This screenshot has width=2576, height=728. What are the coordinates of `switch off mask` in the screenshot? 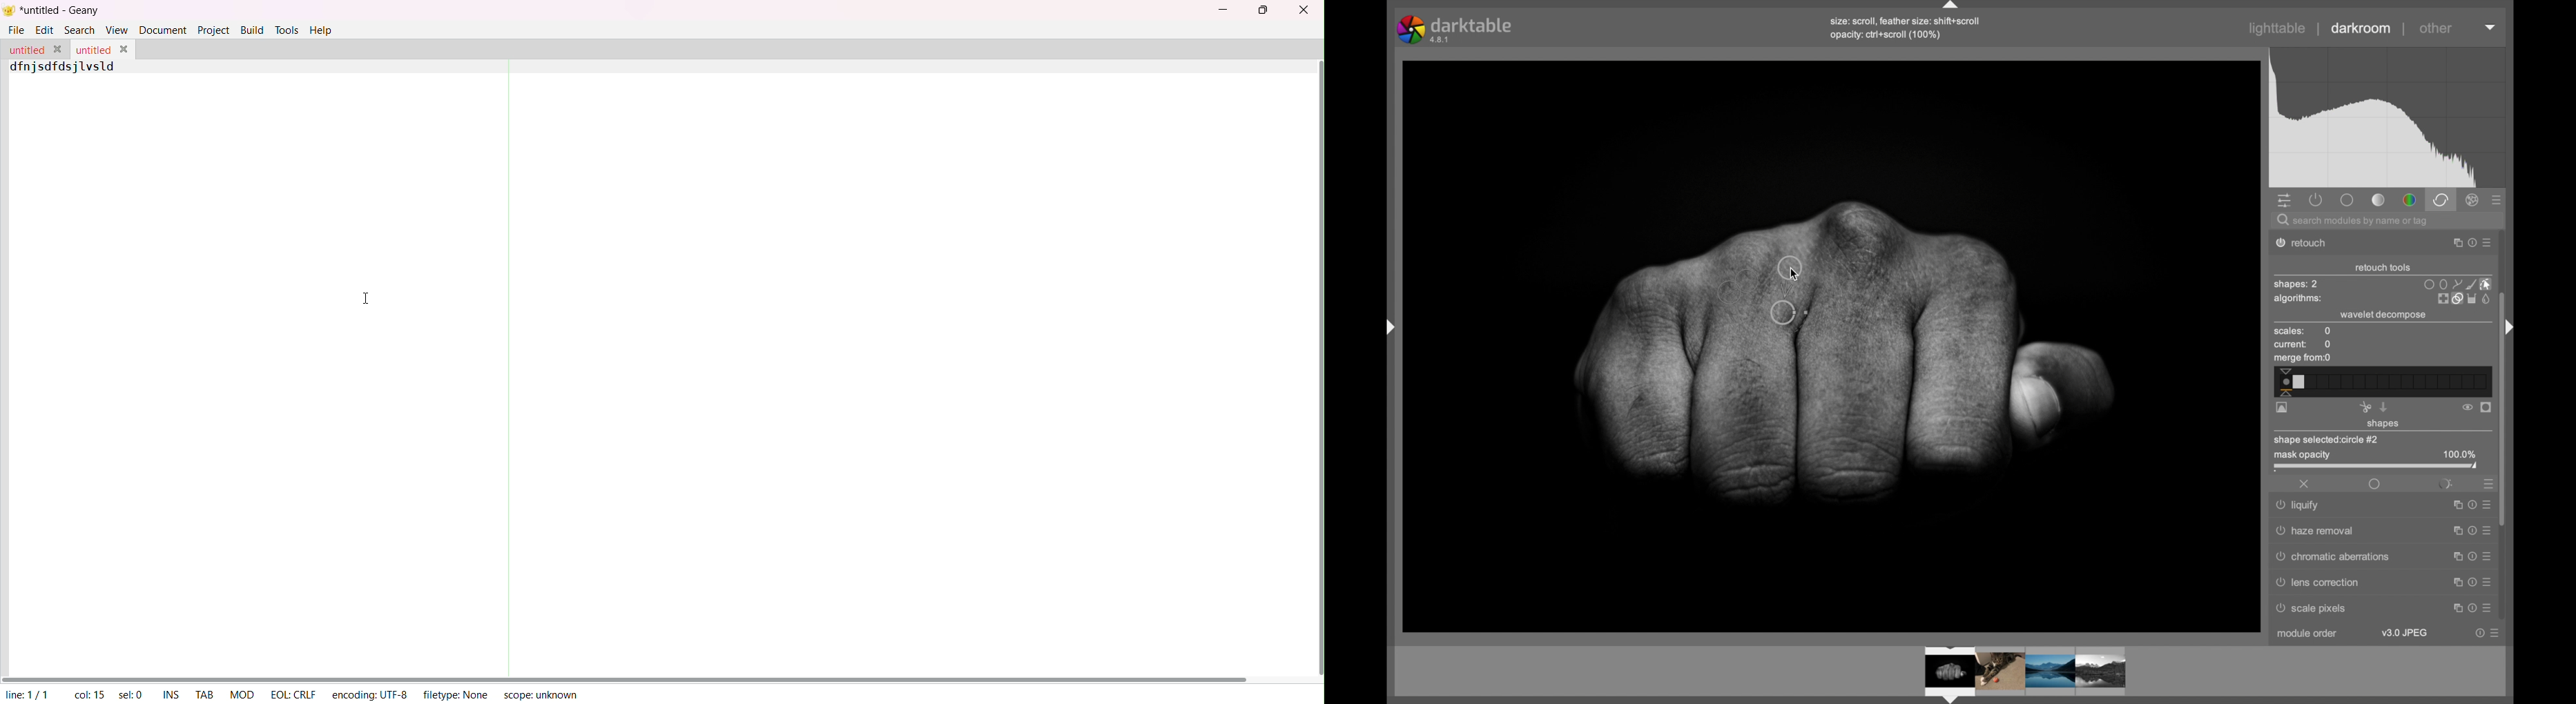 It's located at (2467, 407).